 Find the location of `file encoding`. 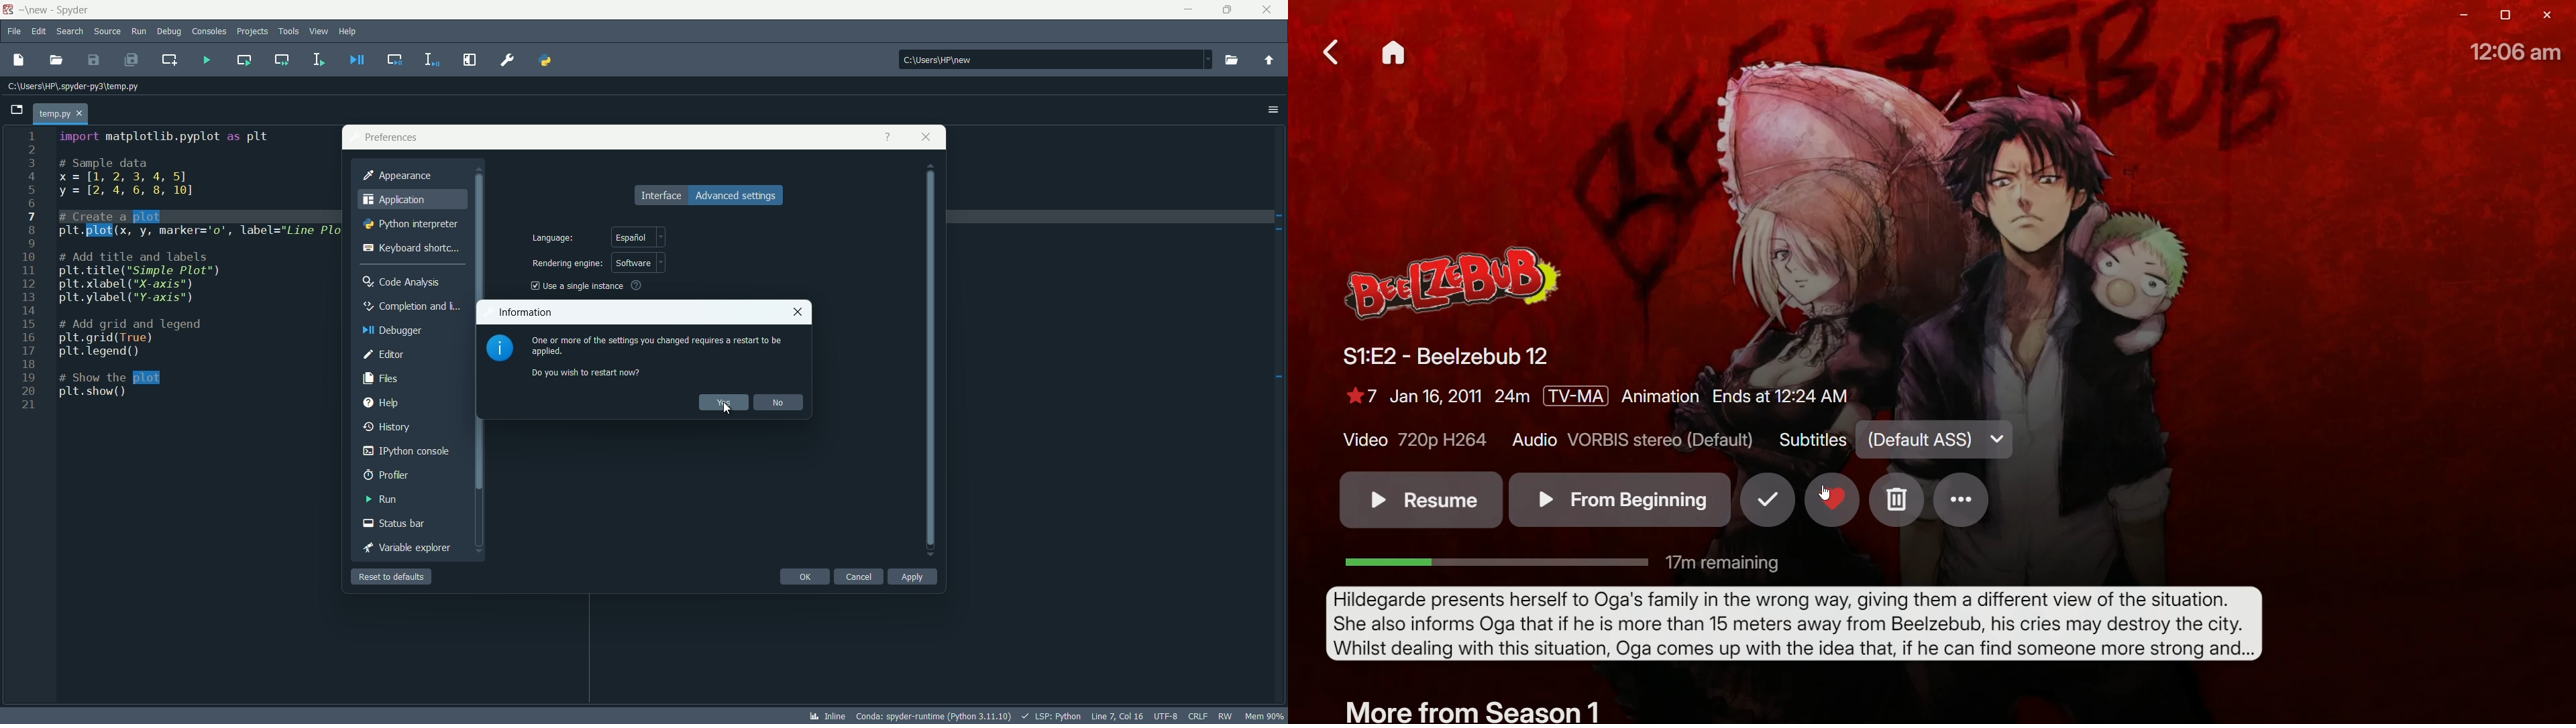

file encoding is located at coordinates (1165, 717).